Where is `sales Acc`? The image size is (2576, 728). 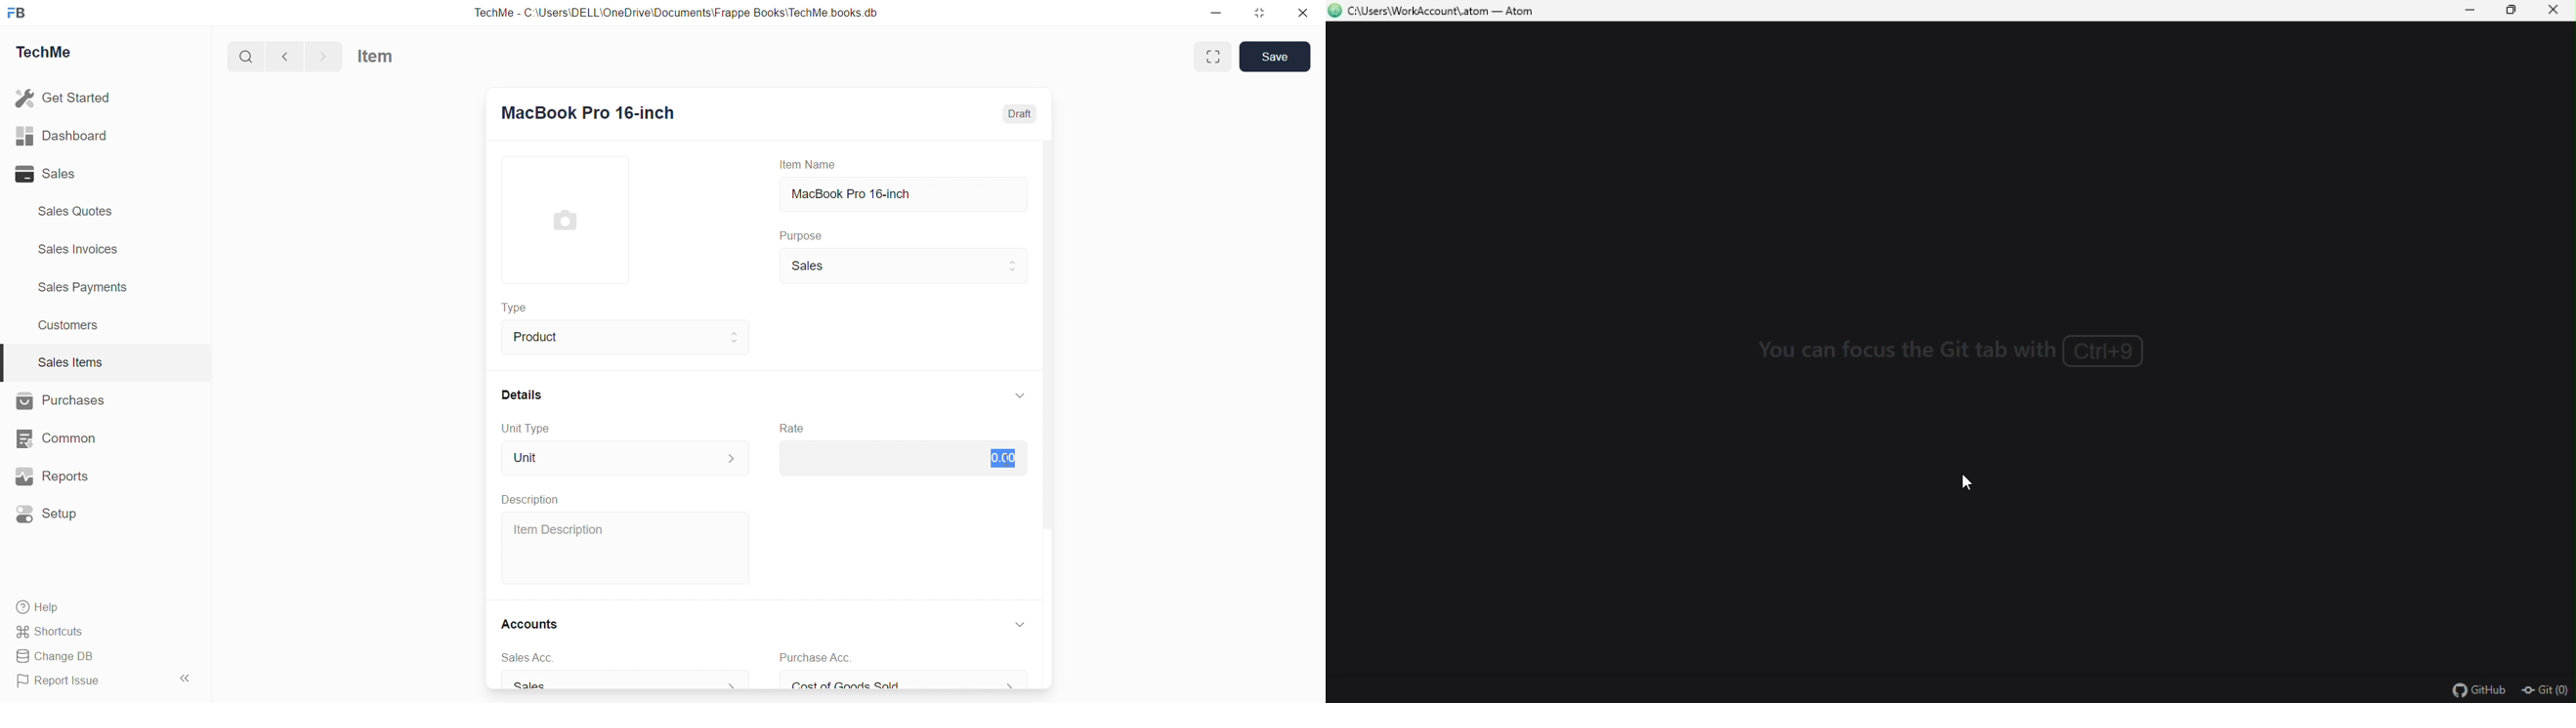 sales Acc is located at coordinates (526, 658).